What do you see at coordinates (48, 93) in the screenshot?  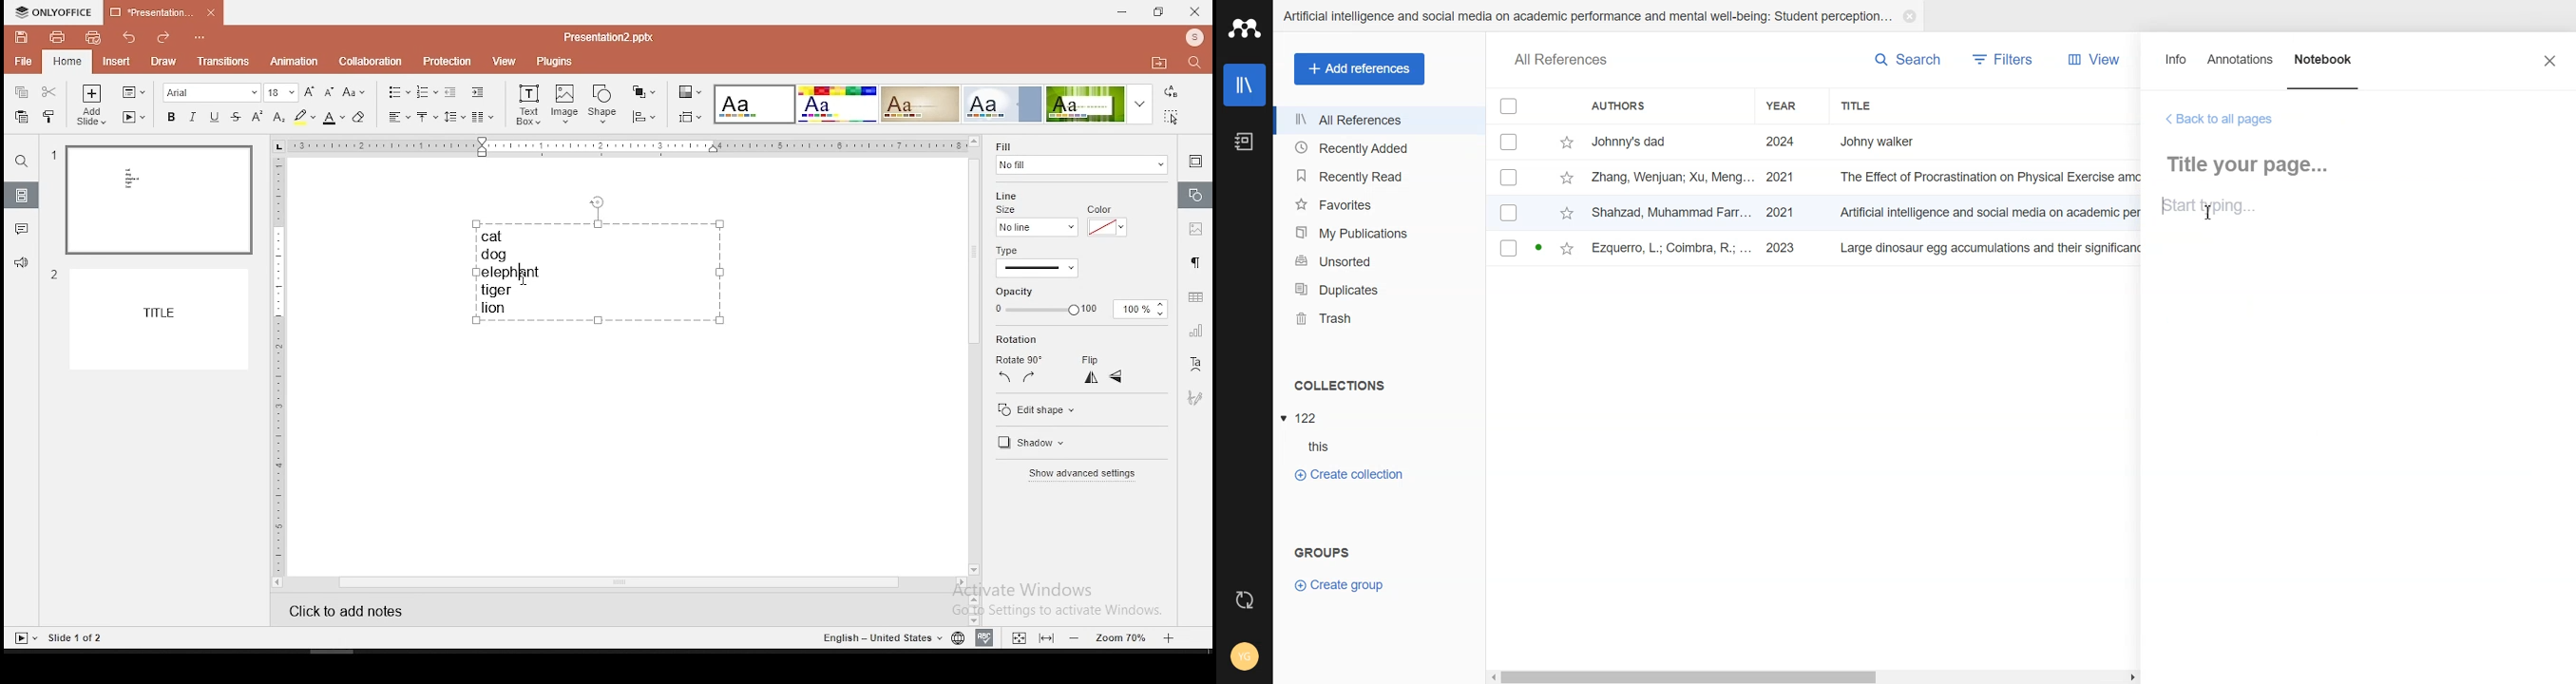 I see `cut` at bounding box center [48, 93].